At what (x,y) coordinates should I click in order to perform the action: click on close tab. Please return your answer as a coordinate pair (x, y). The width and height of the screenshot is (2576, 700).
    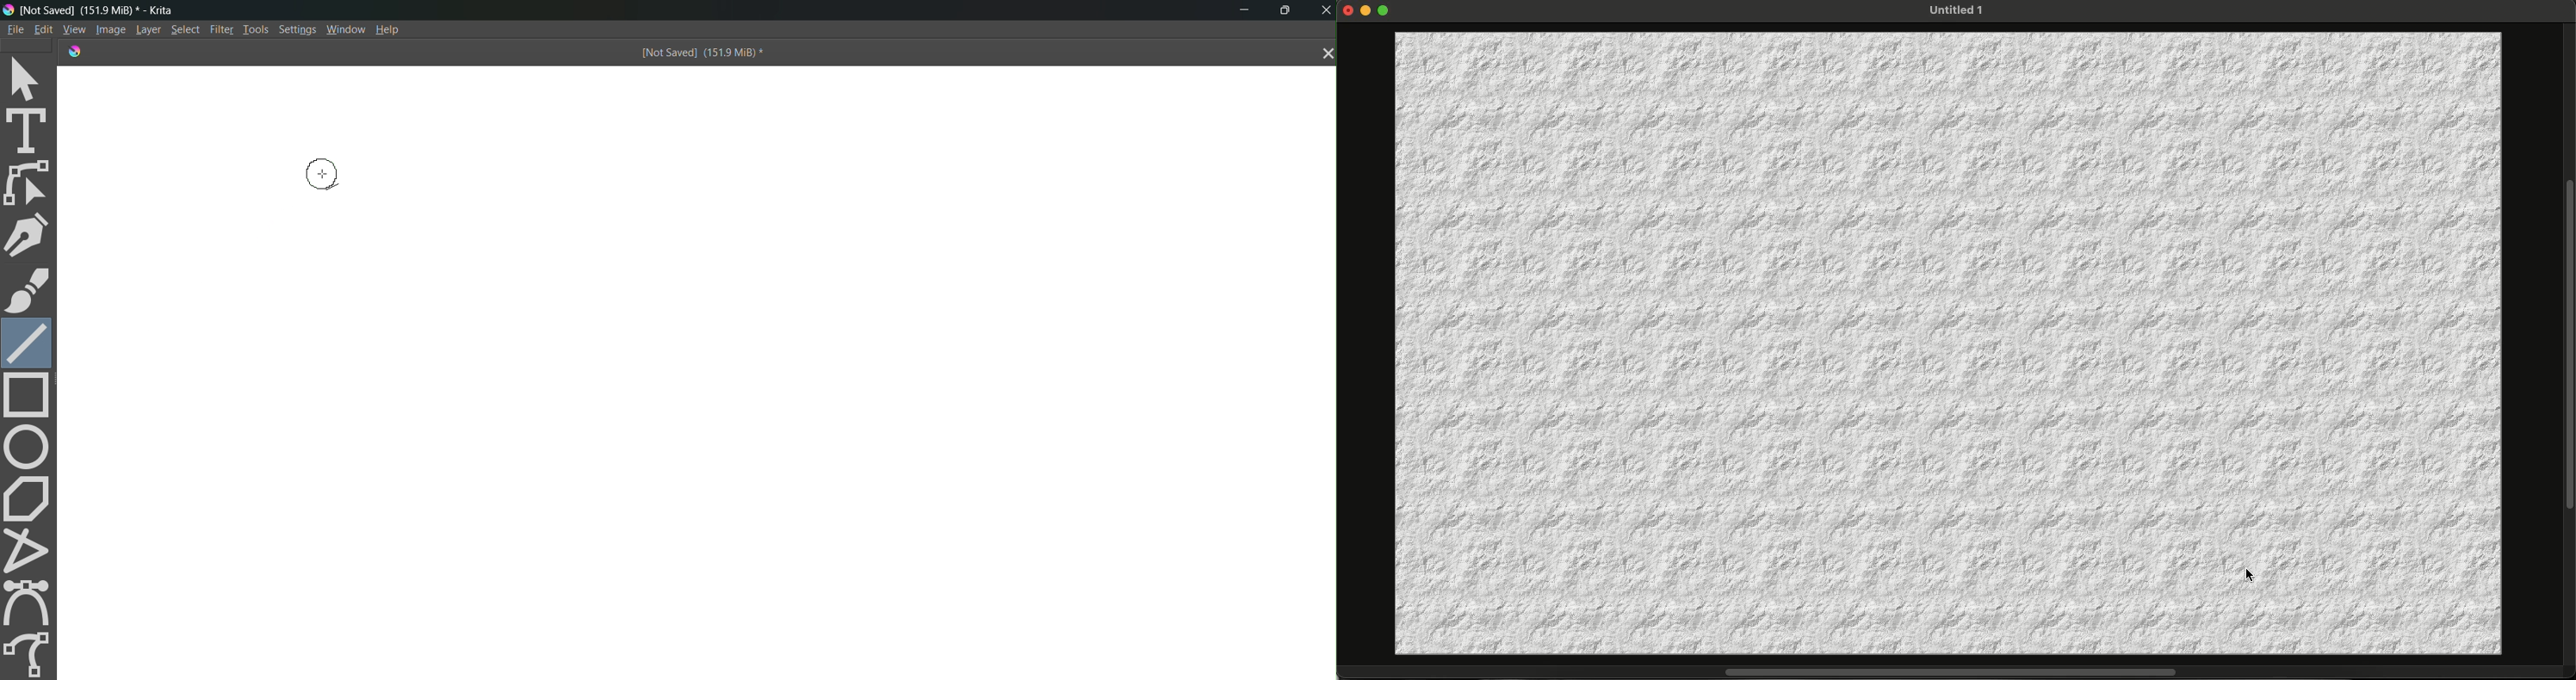
    Looking at the image, I should click on (1324, 54).